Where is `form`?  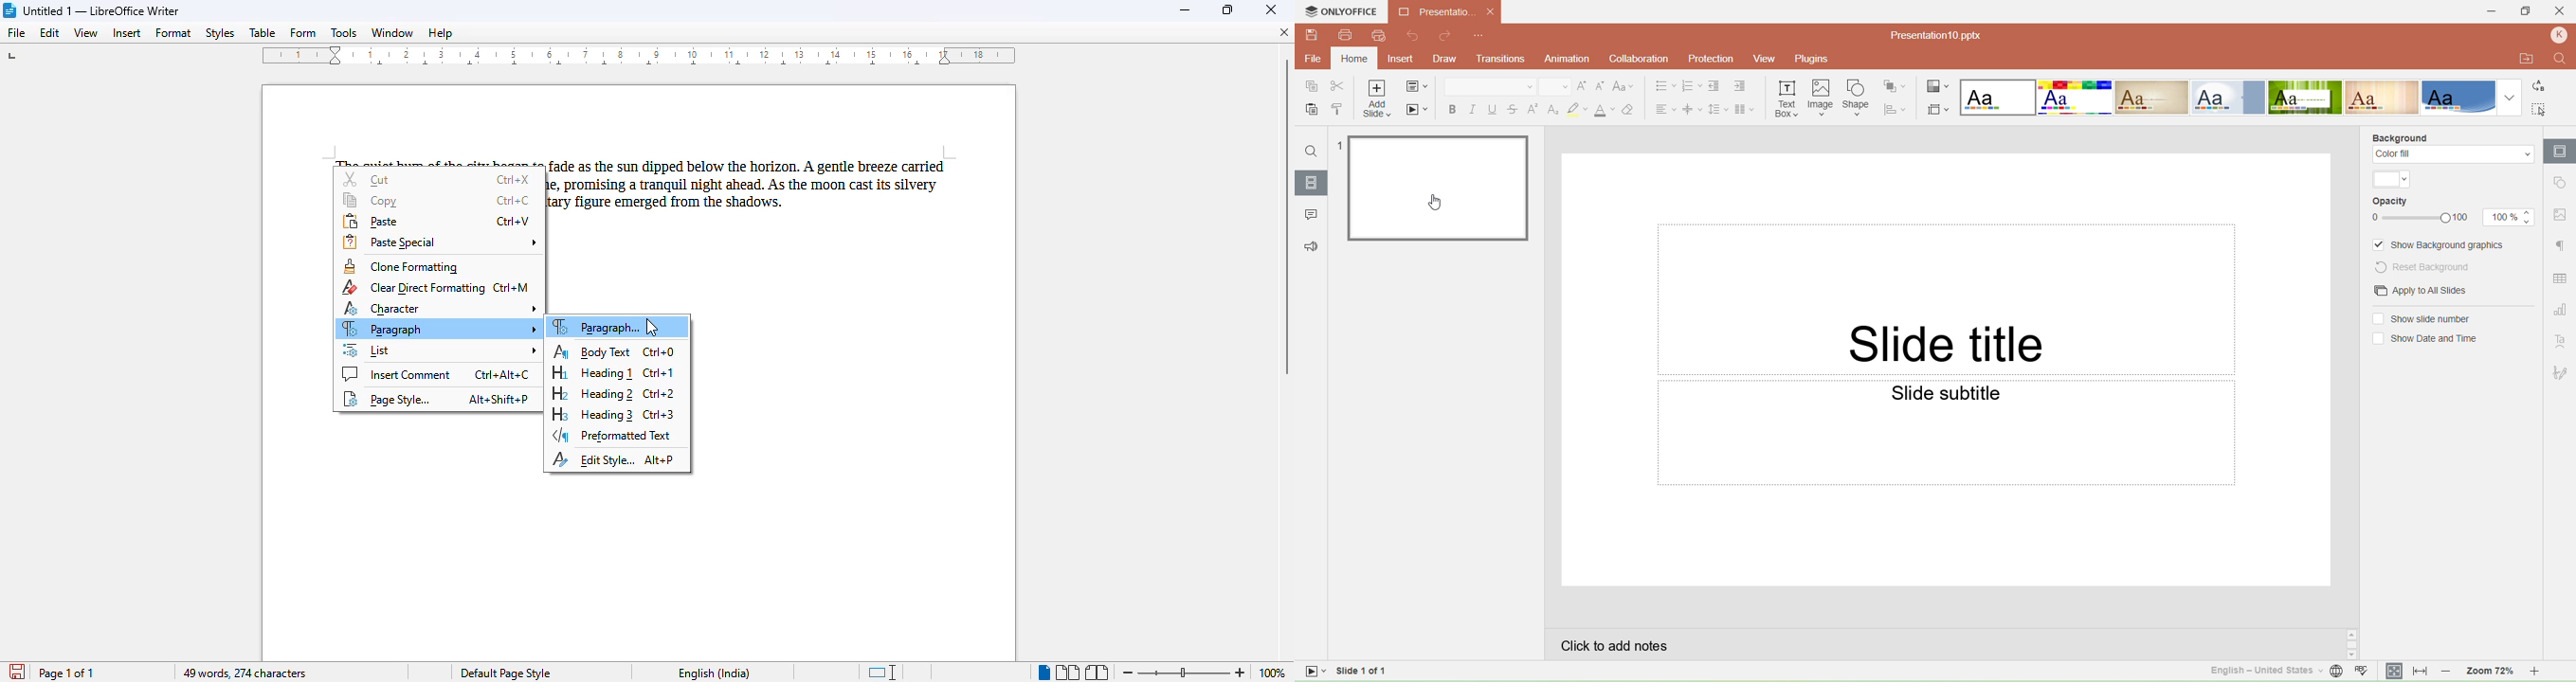 form is located at coordinates (302, 30).